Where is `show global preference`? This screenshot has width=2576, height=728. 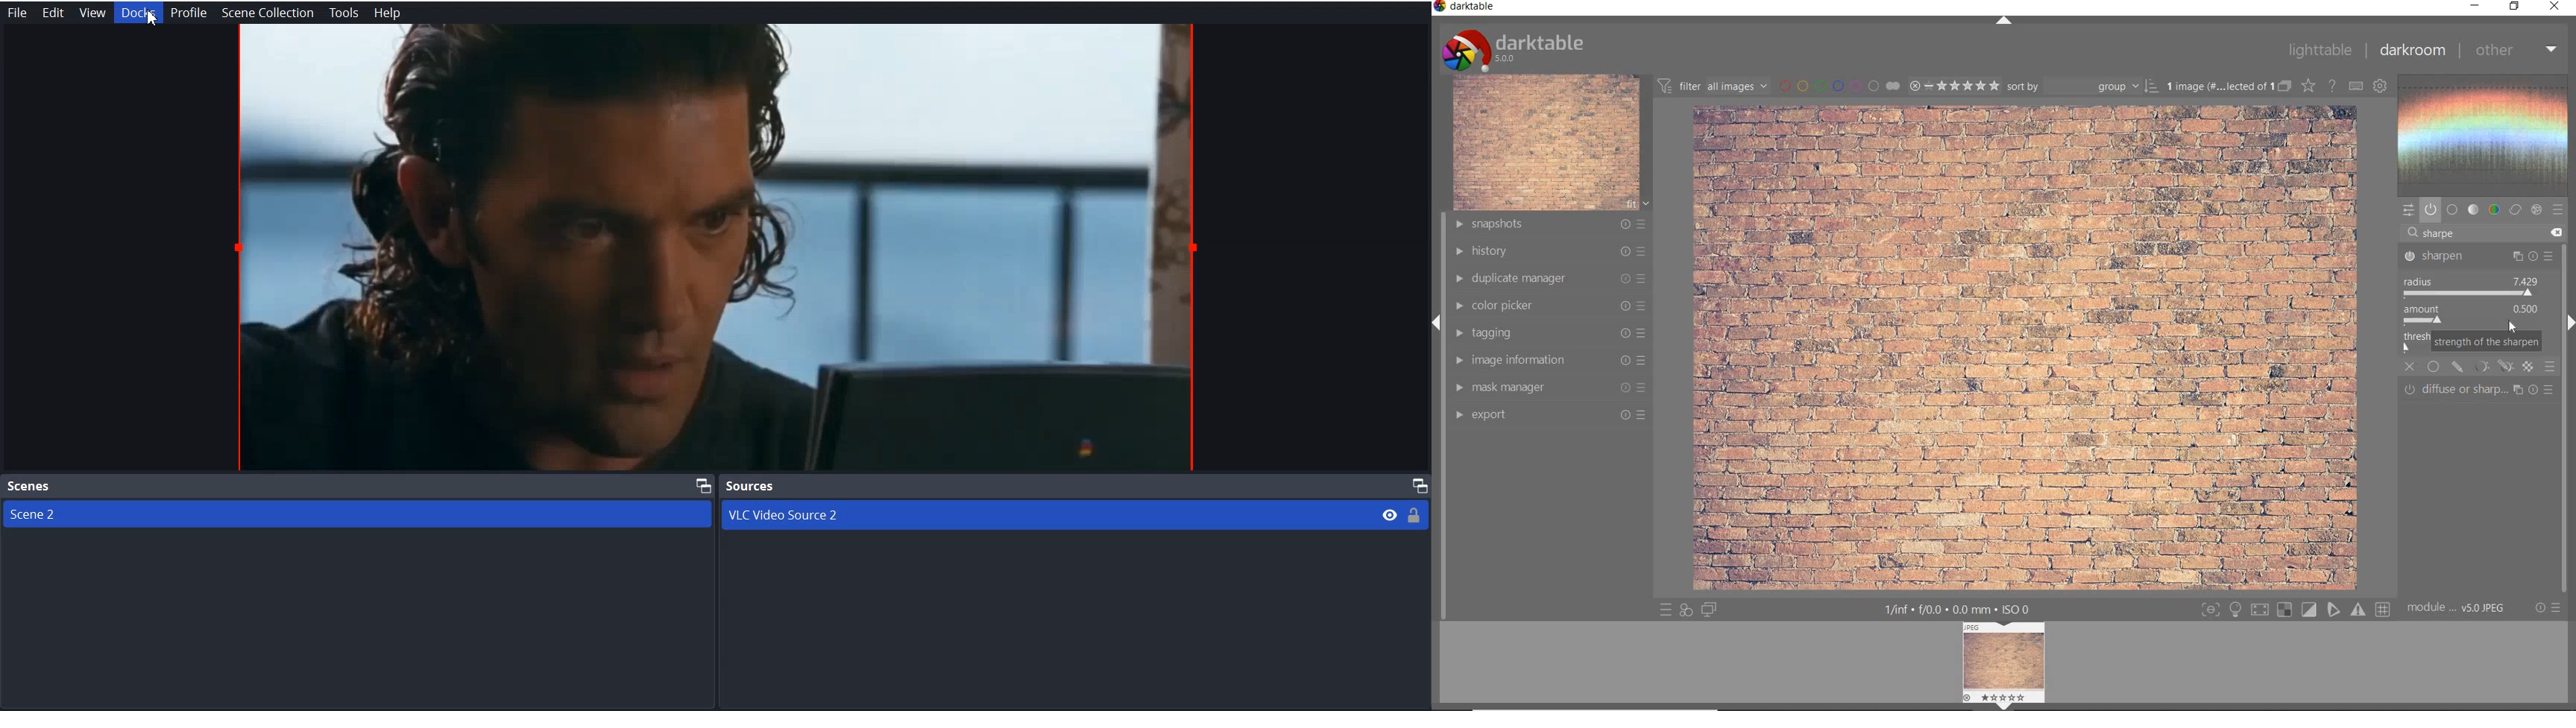 show global preference is located at coordinates (2379, 86).